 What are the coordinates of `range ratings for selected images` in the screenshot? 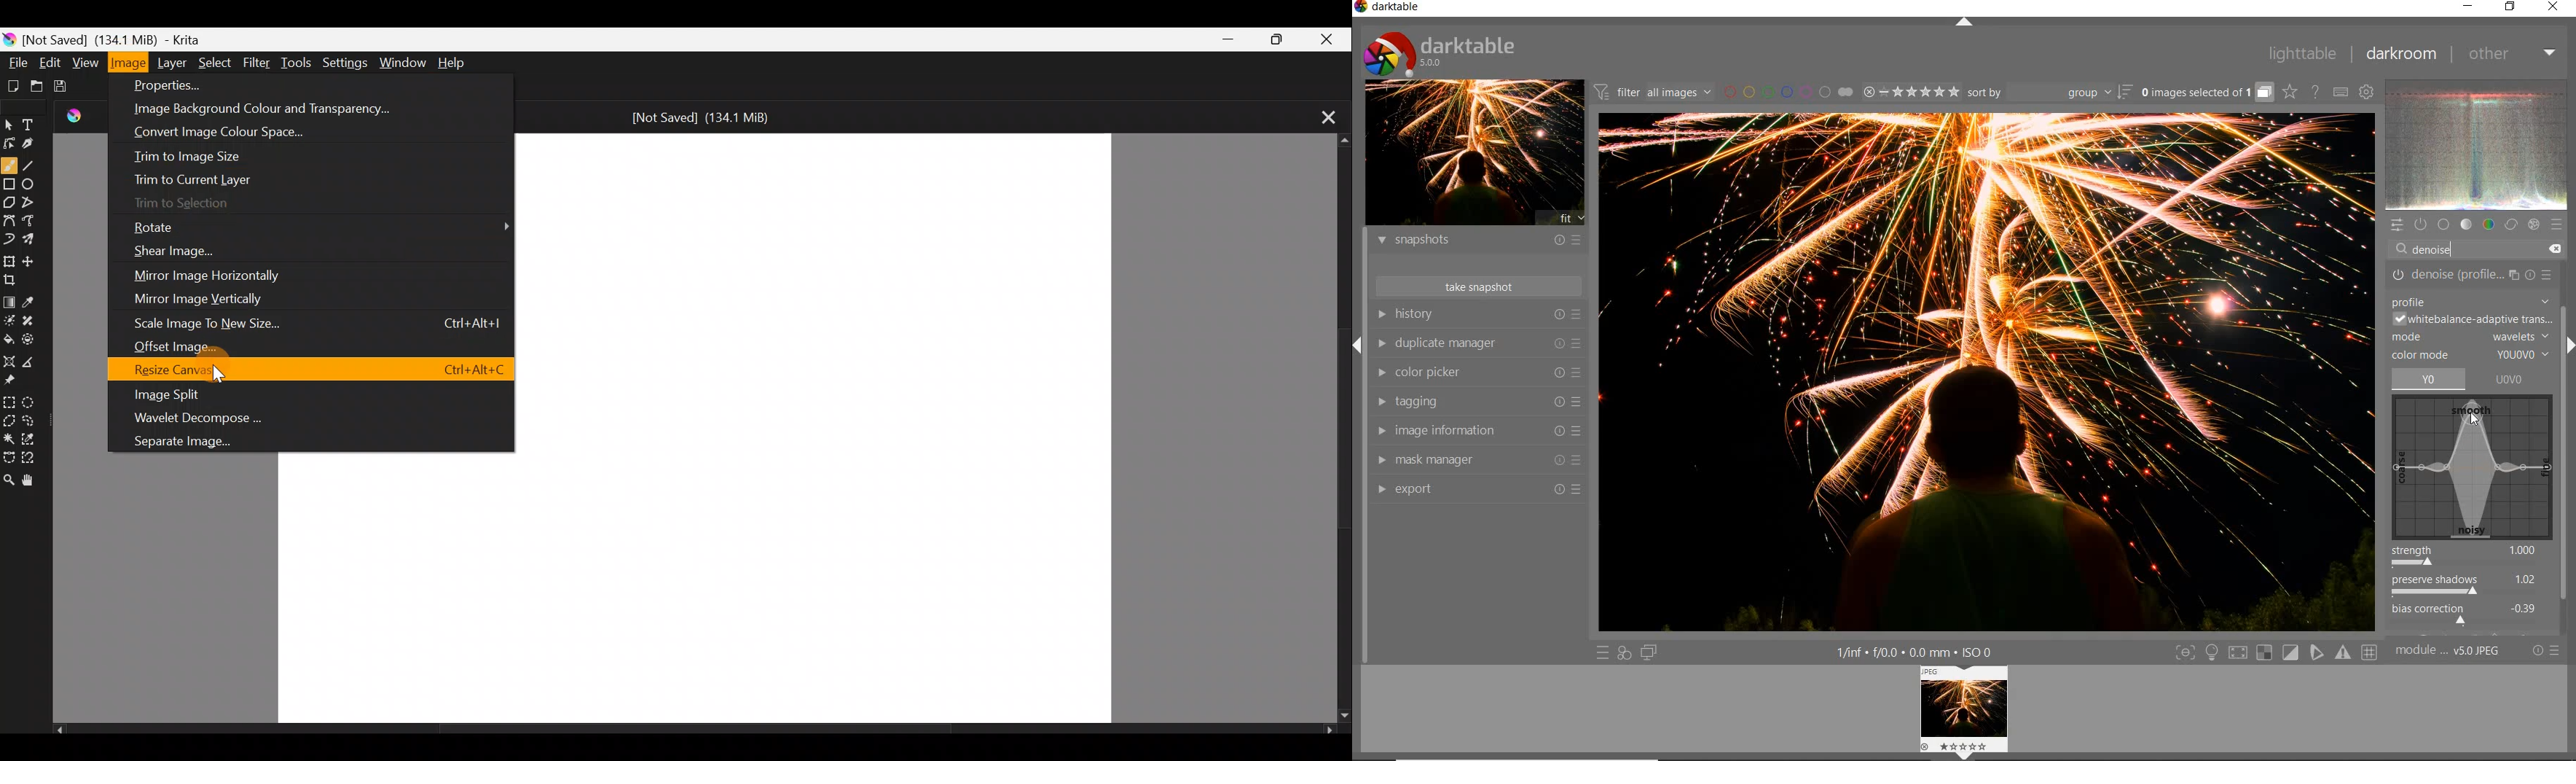 It's located at (1910, 93).